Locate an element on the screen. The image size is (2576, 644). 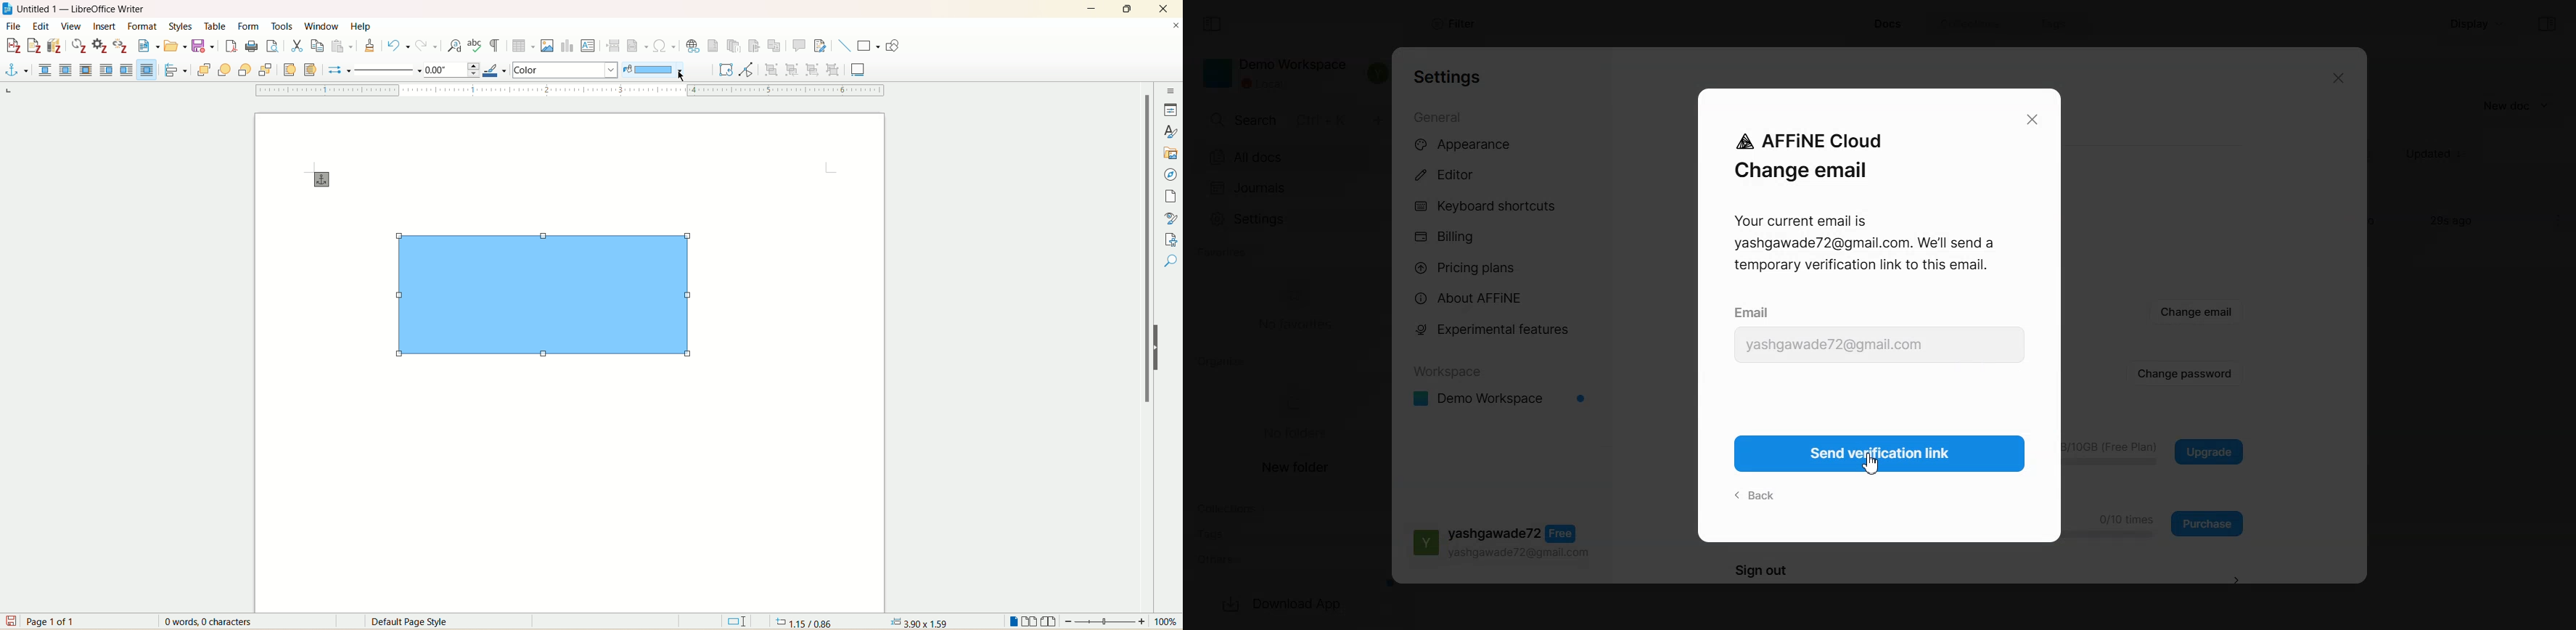
find and replace is located at coordinates (454, 46).